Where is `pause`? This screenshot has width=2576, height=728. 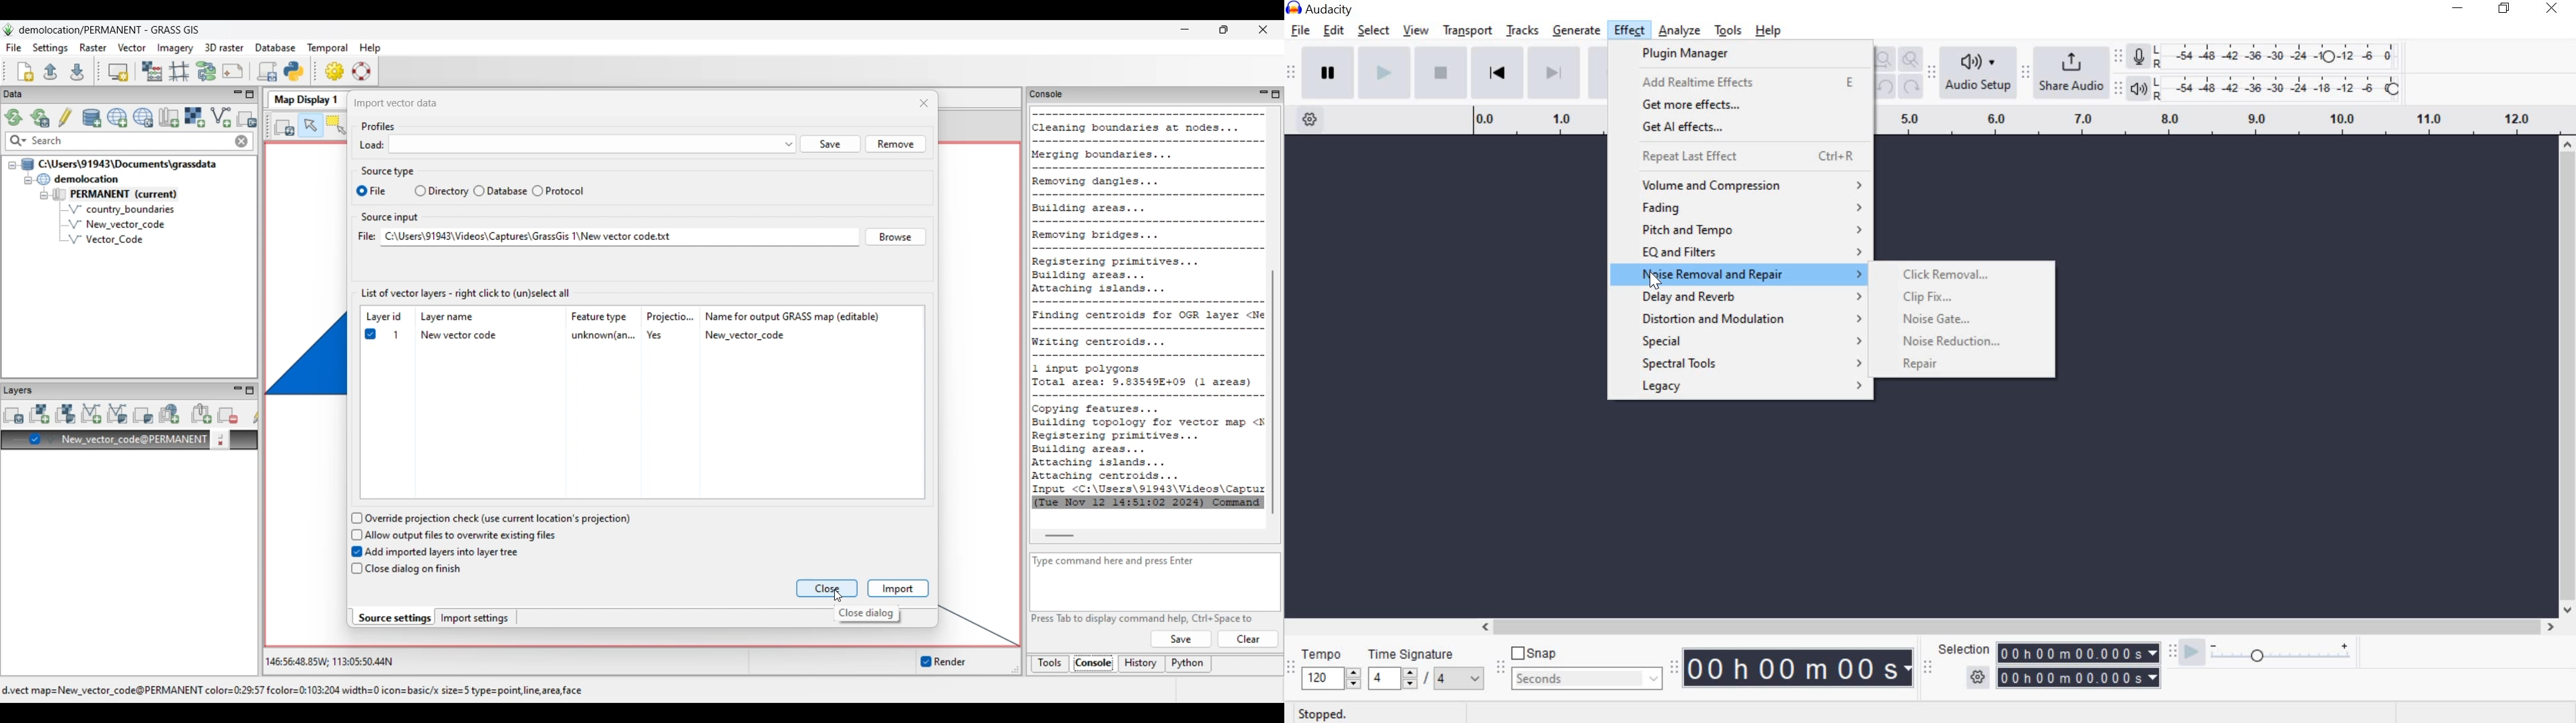
pause is located at coordinates (1329, 75).